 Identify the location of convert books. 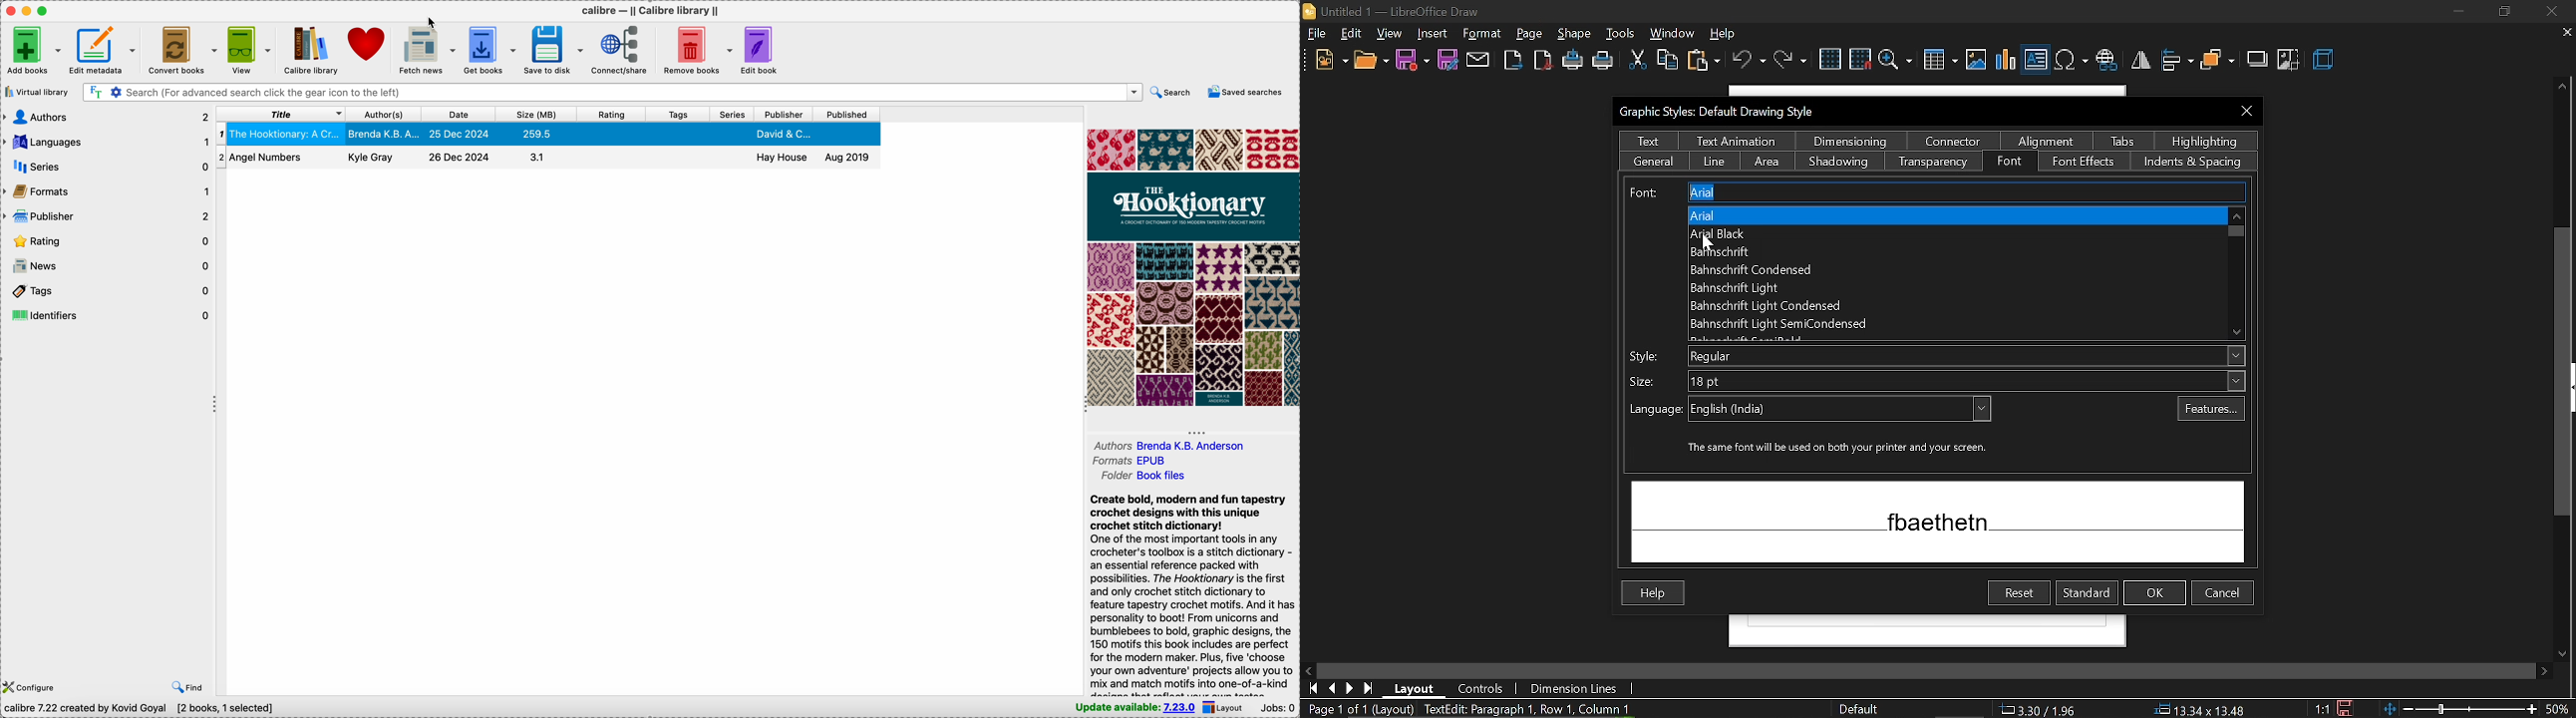
(183, 49).